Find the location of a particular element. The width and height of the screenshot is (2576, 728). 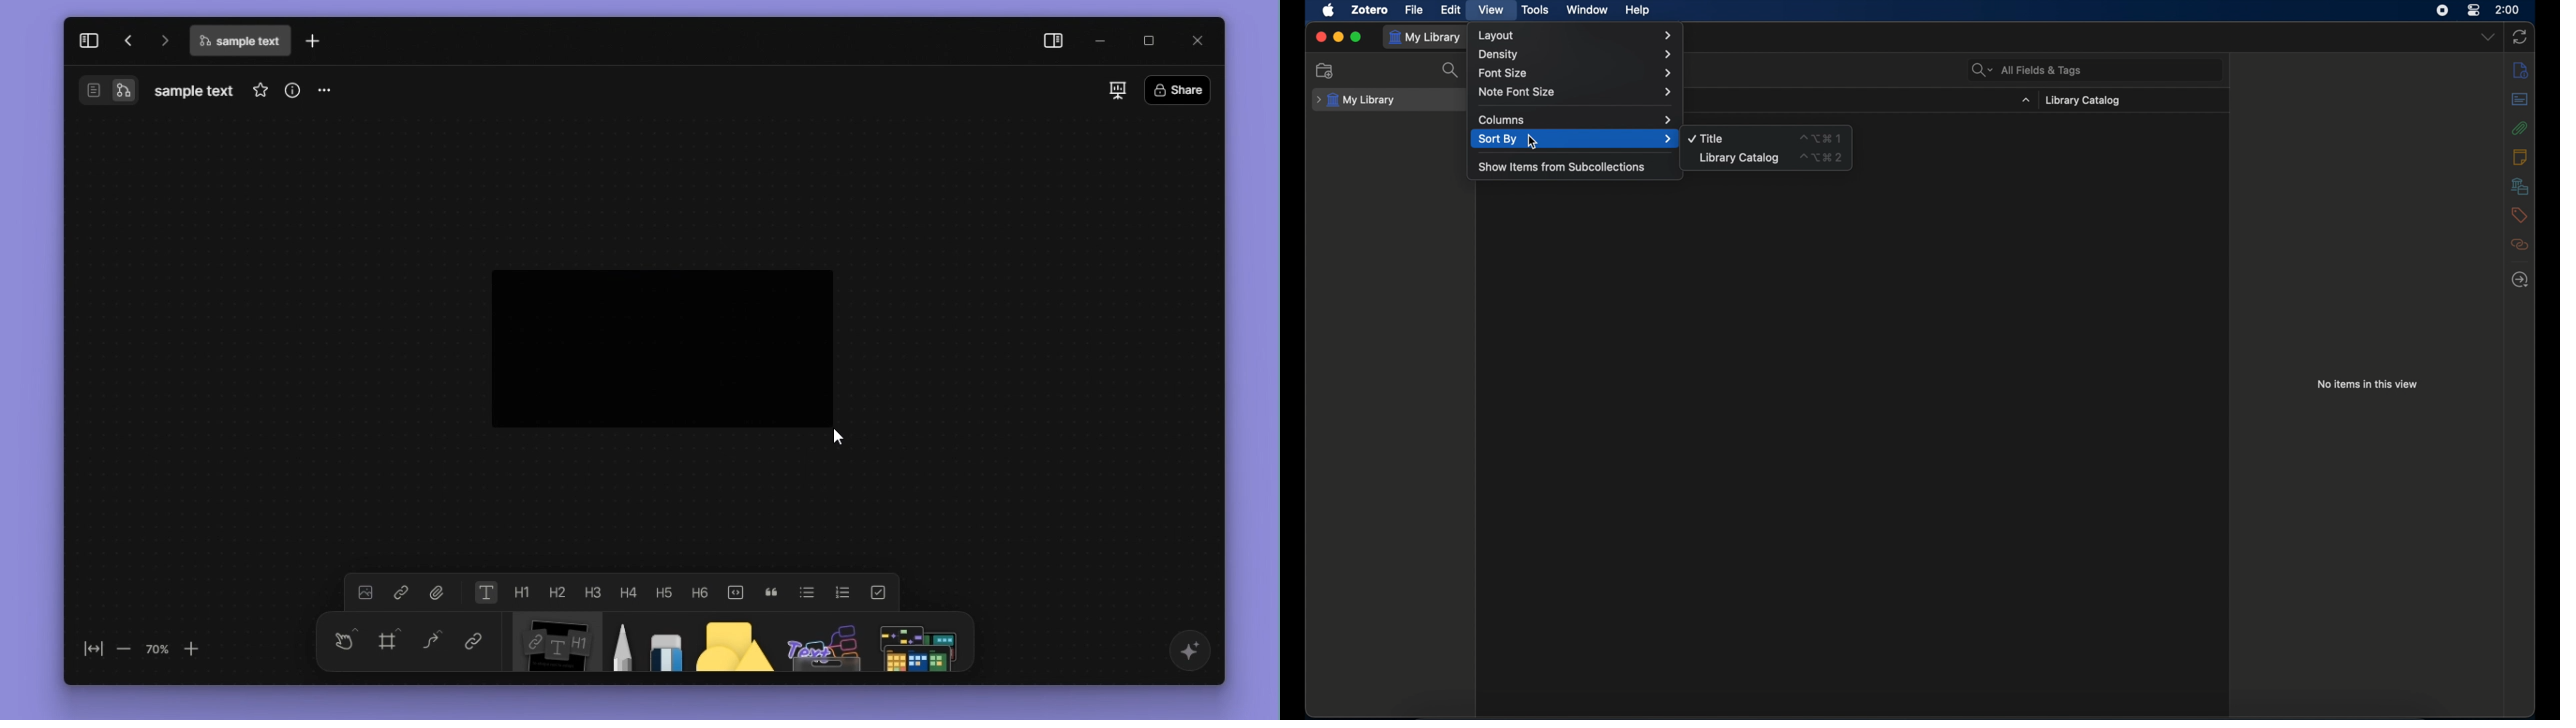

density is located at coordinates (1573, 54).